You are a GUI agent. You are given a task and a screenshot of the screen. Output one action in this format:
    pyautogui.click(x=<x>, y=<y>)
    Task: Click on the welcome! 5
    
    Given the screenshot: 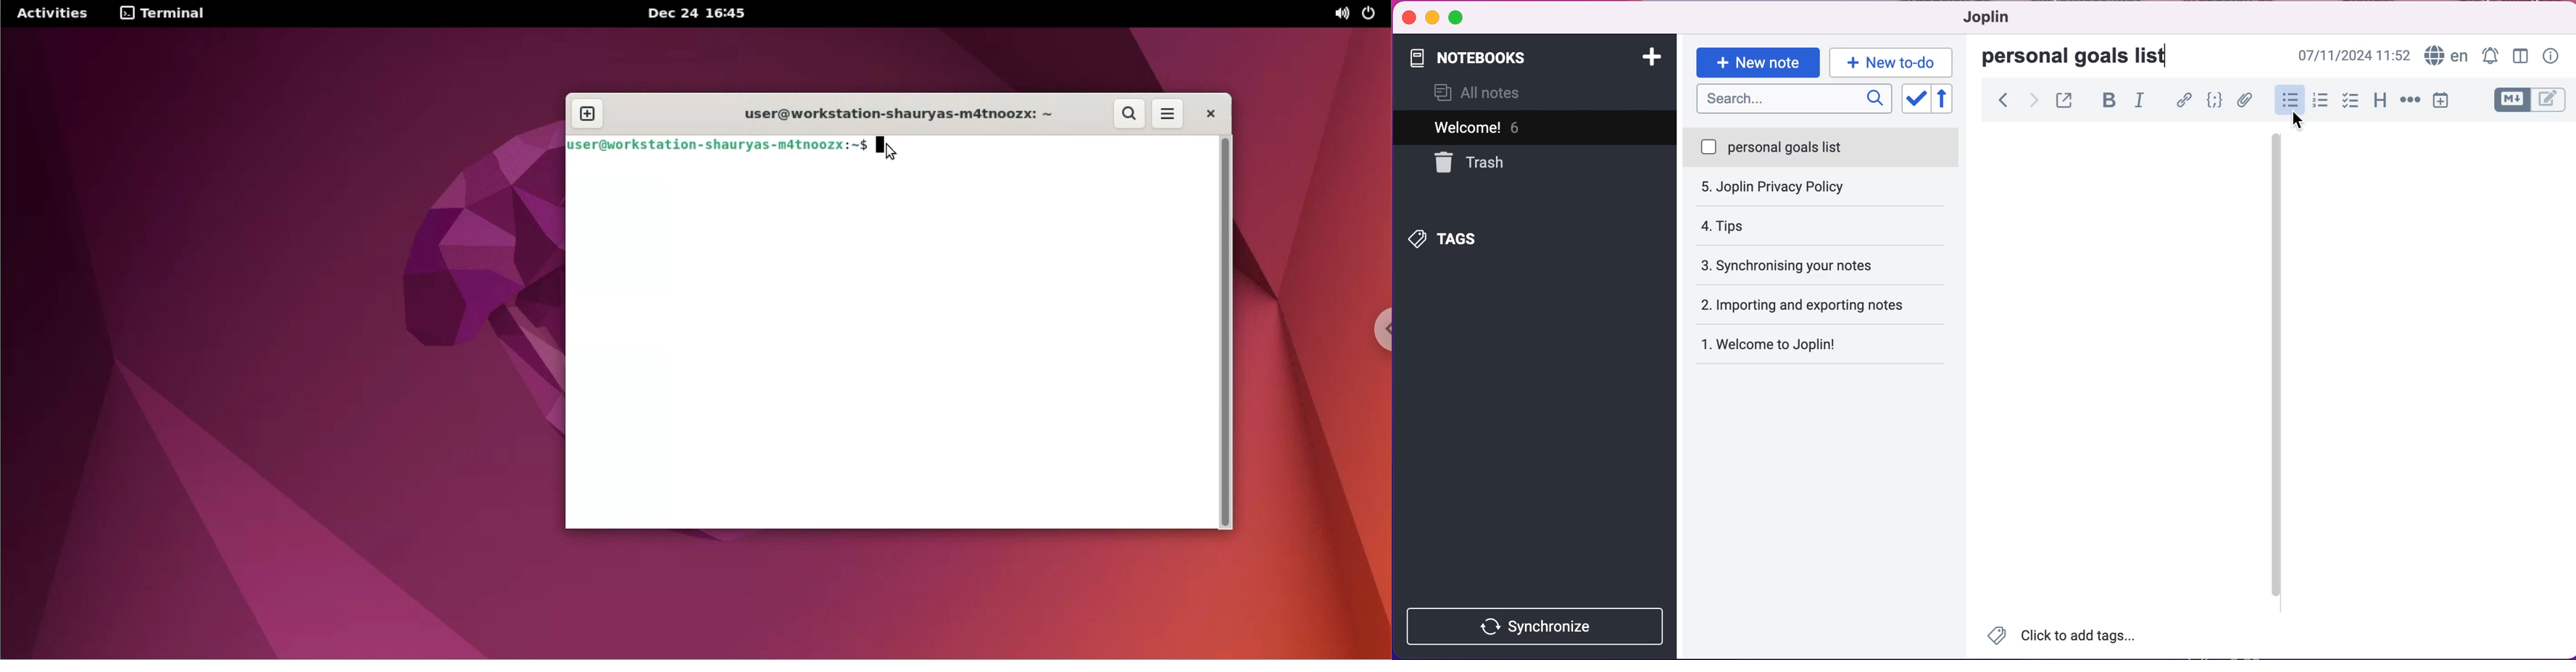 What is the action you would take?
    pyautogui.click(x=1520, y=127)
    